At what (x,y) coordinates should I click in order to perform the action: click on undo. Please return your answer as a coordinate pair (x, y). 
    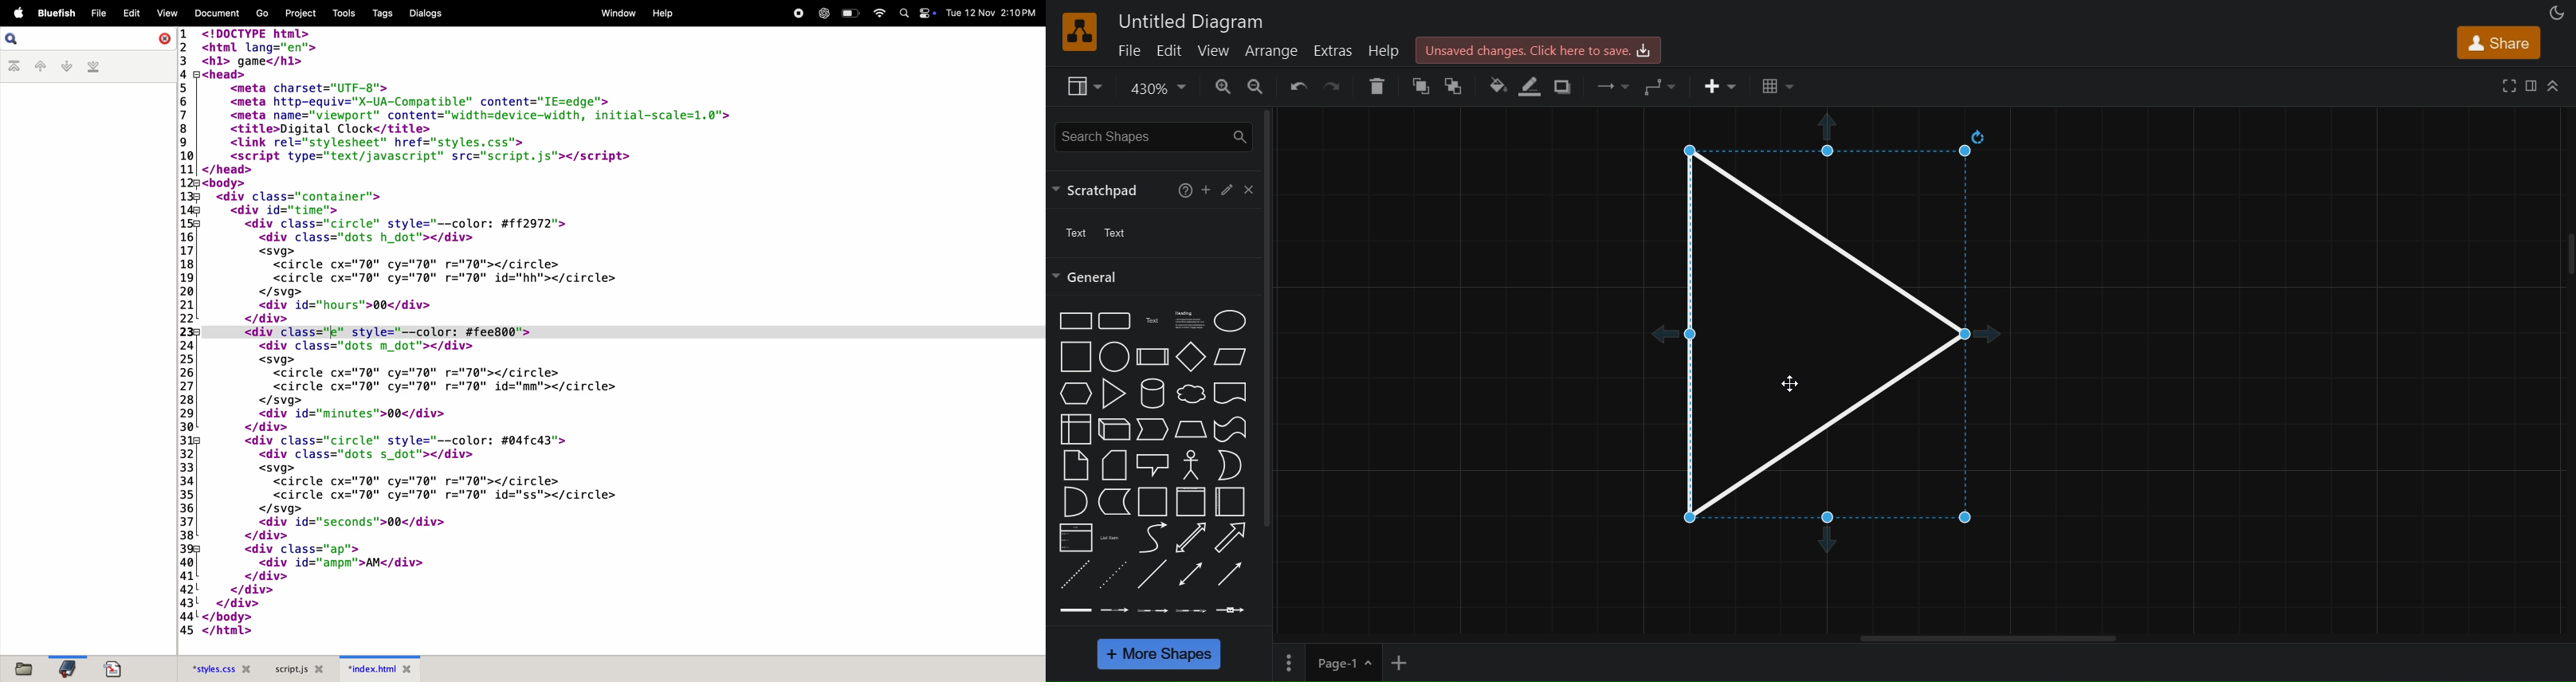
    Looking at the image, I should click on (1296, 84).